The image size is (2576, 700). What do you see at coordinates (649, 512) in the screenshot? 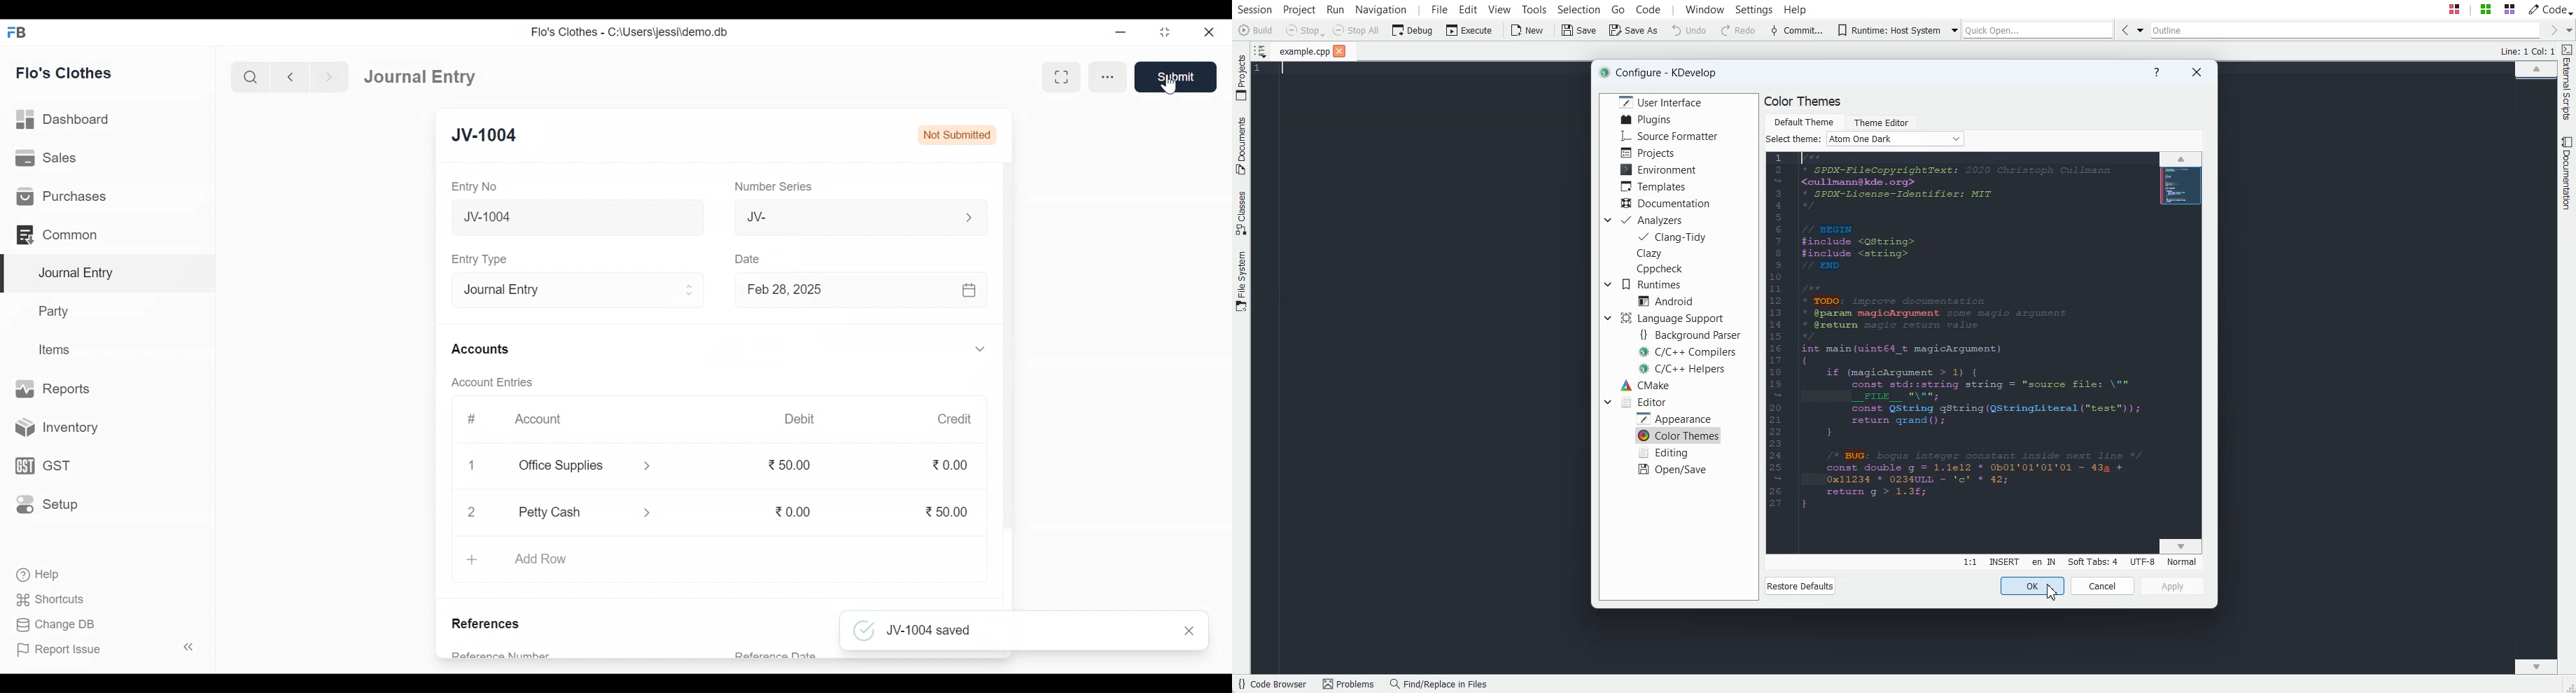
I see `Expand` at bounding box center [649, 512].